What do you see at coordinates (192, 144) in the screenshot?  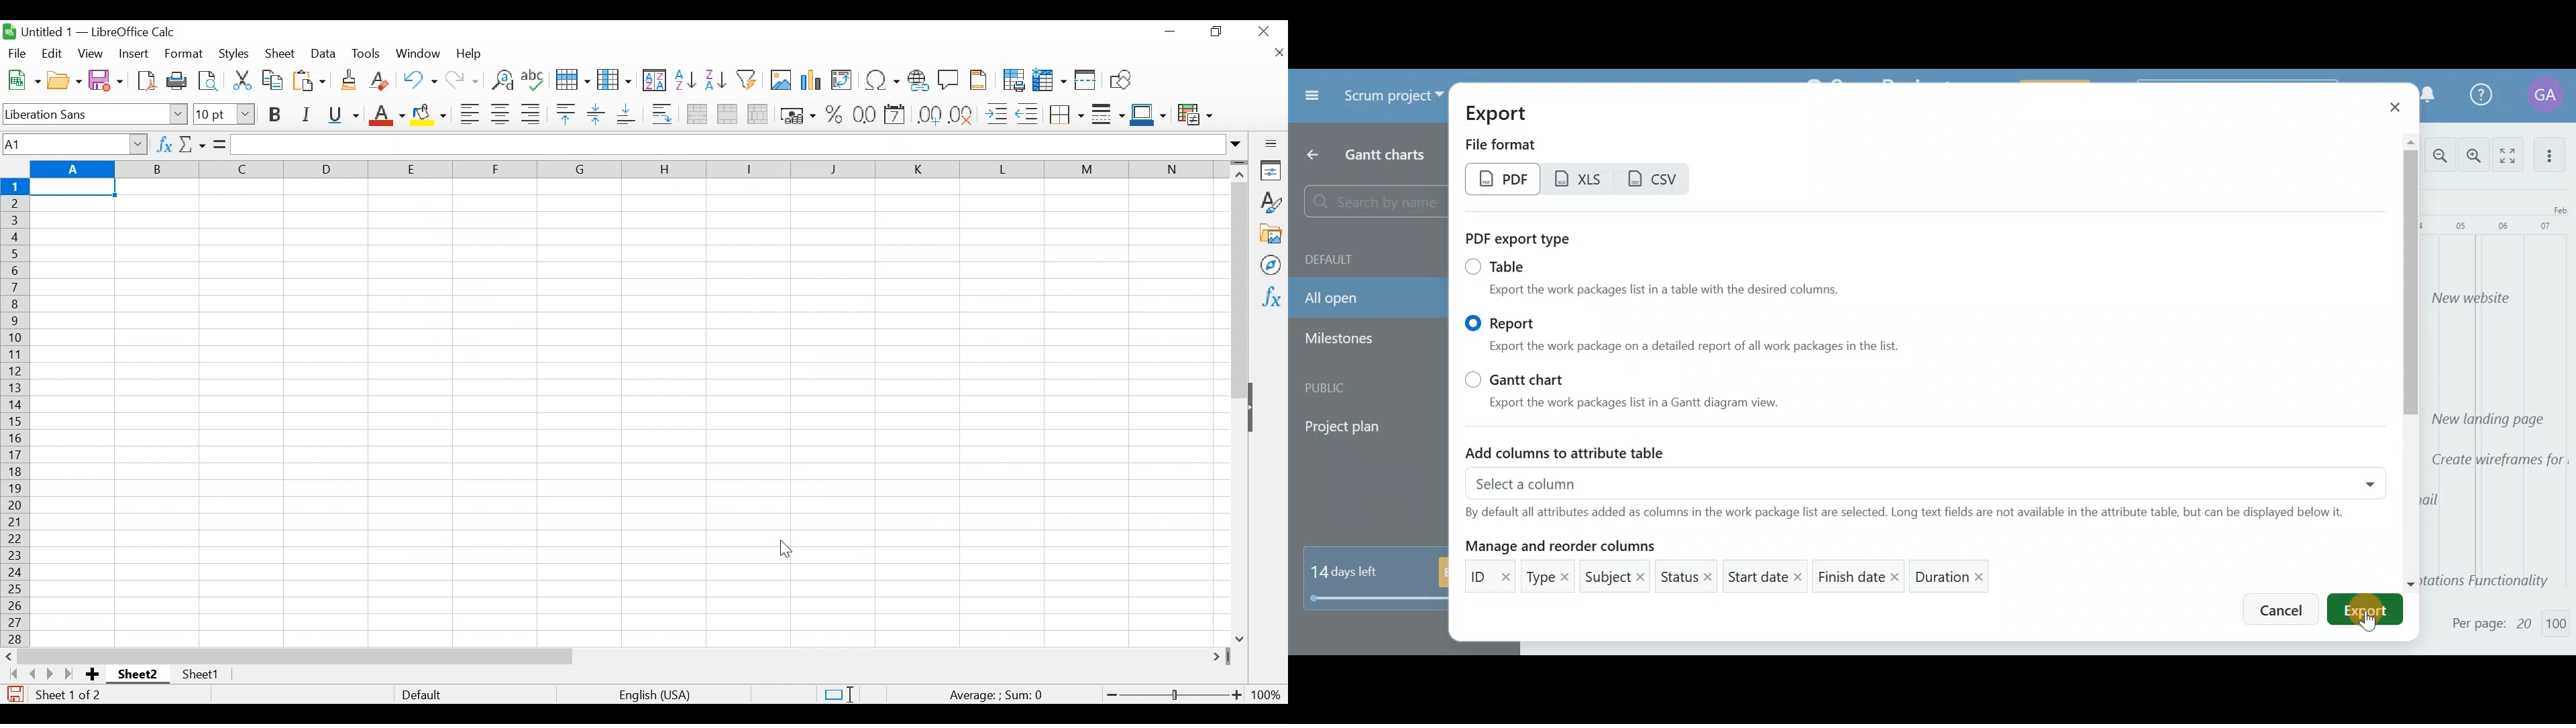 I see `Select Function` at bounding box center [192, 144].